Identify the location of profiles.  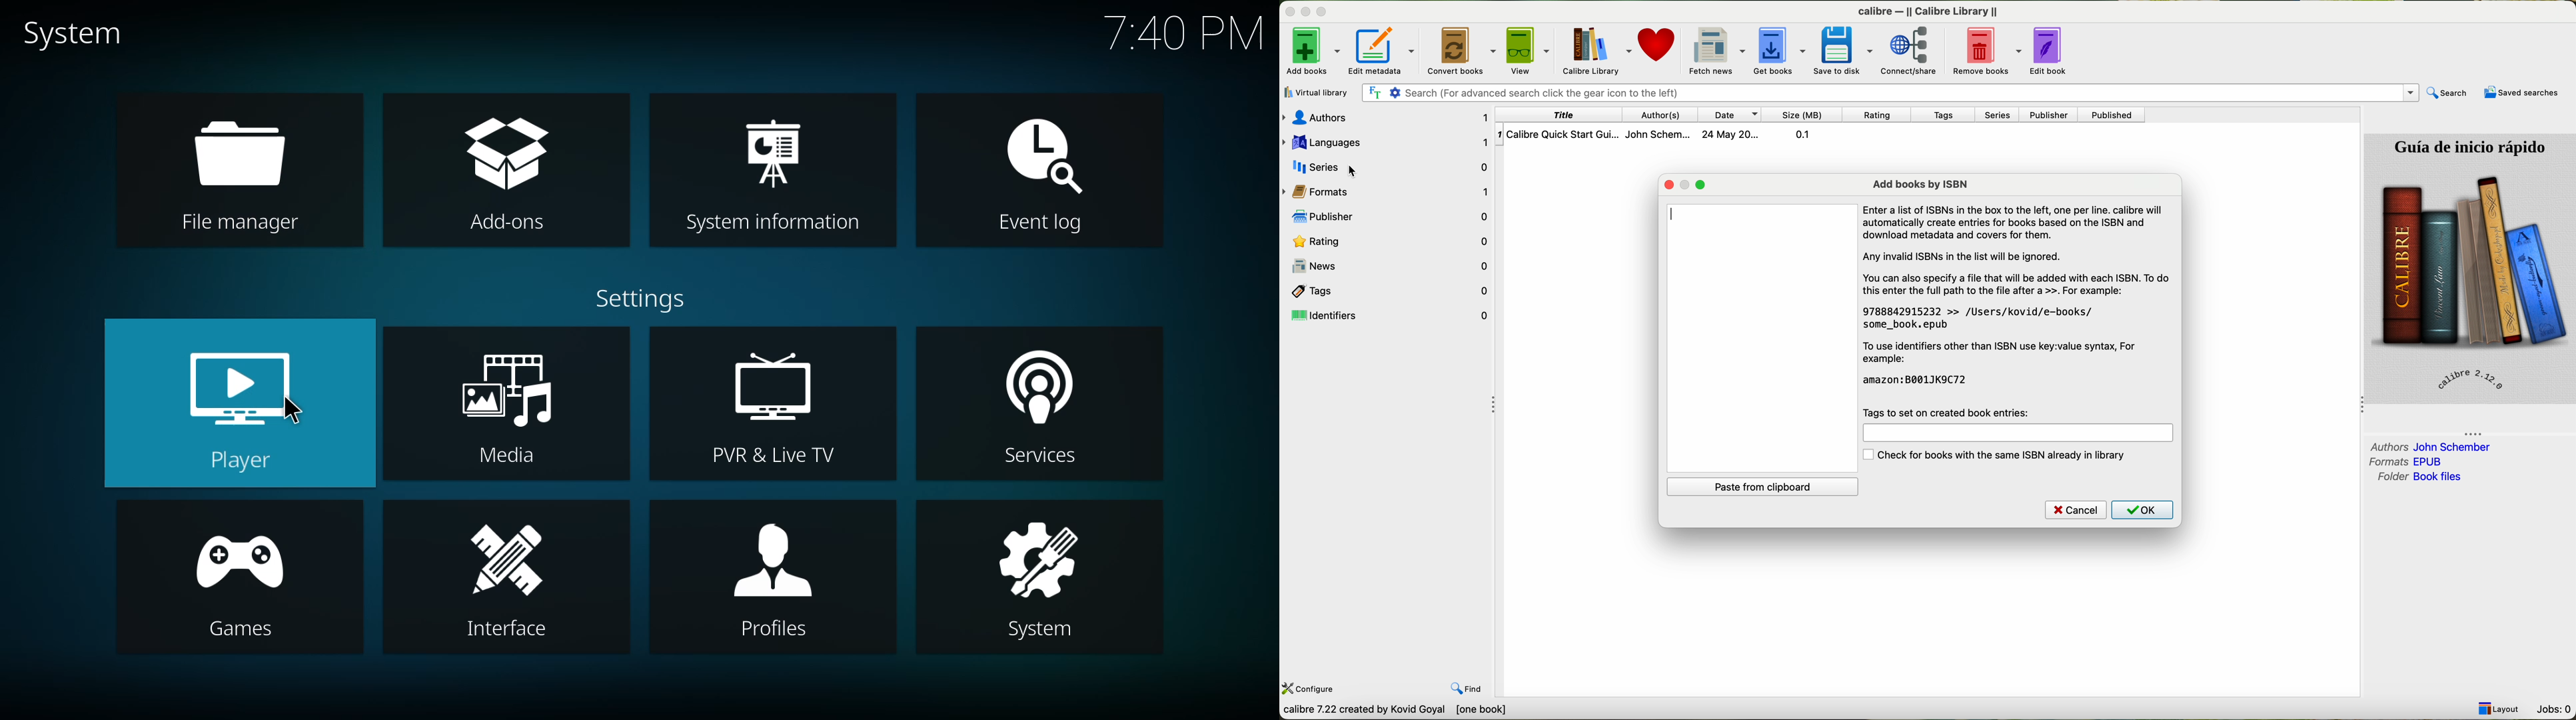
(780, 575).